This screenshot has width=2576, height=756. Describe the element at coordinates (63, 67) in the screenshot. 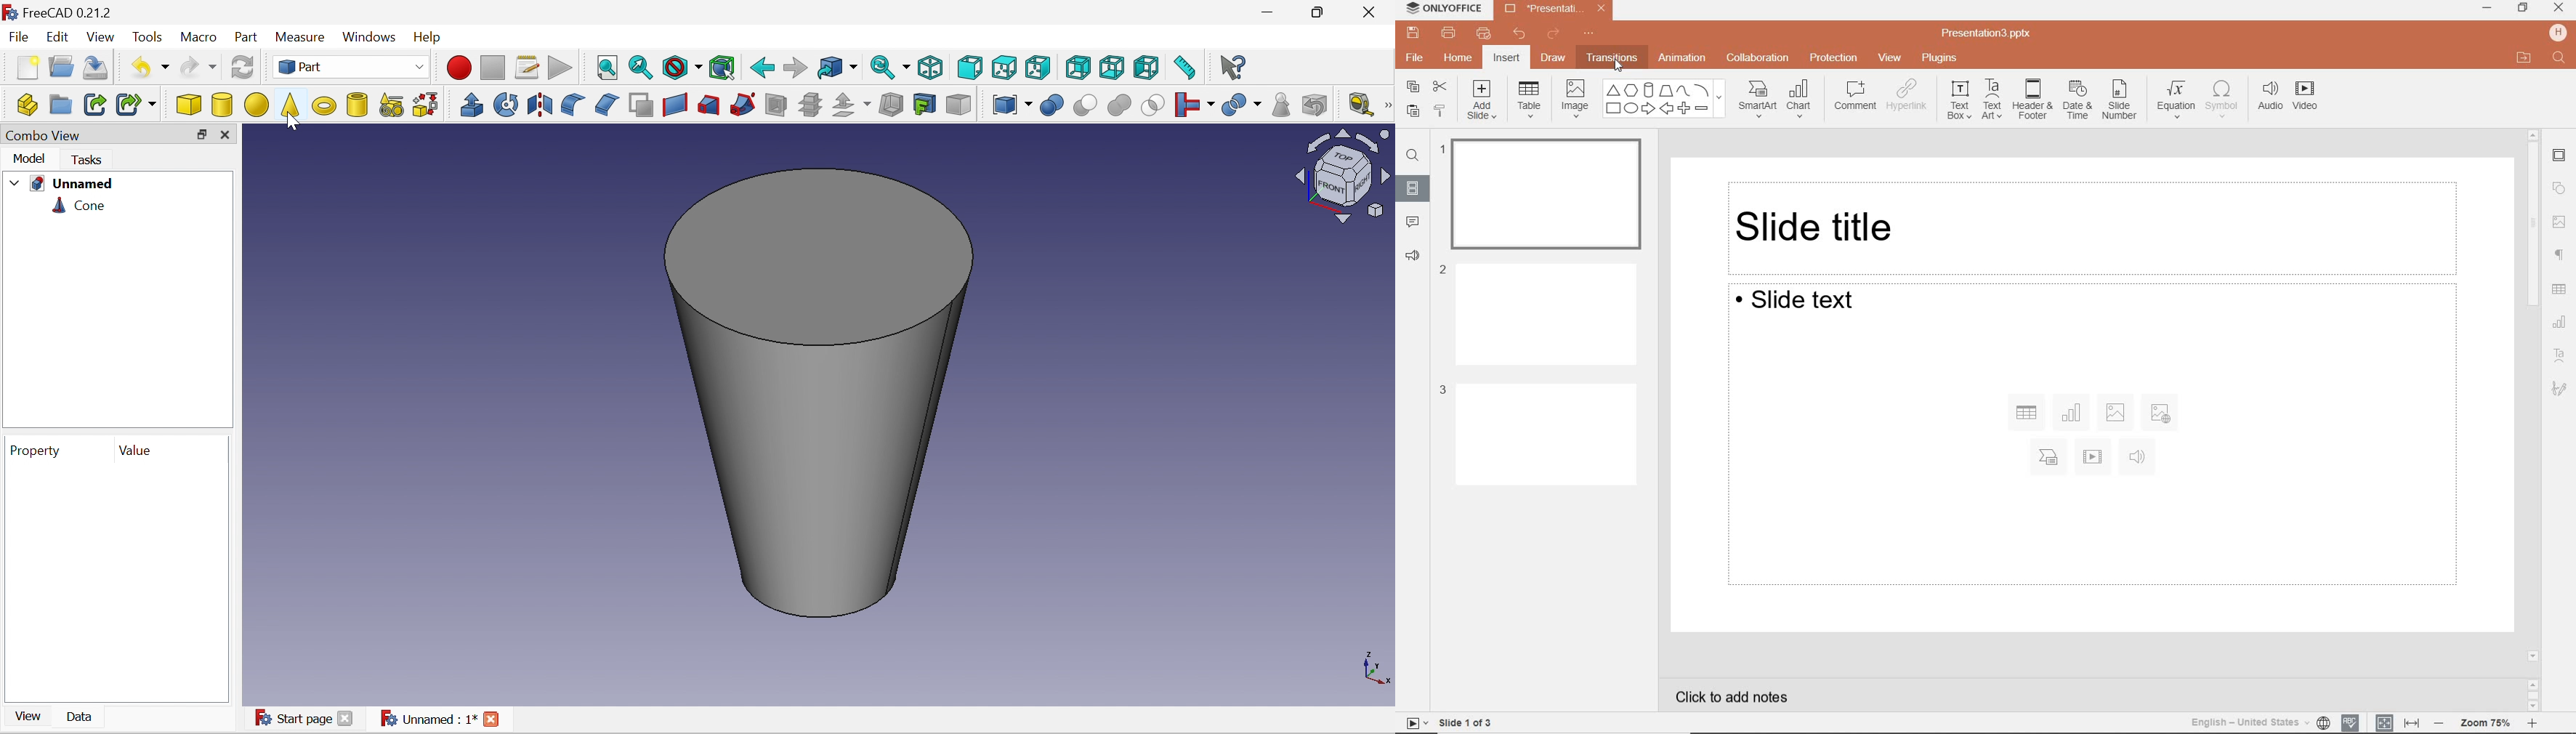

I see `Open` at that location.